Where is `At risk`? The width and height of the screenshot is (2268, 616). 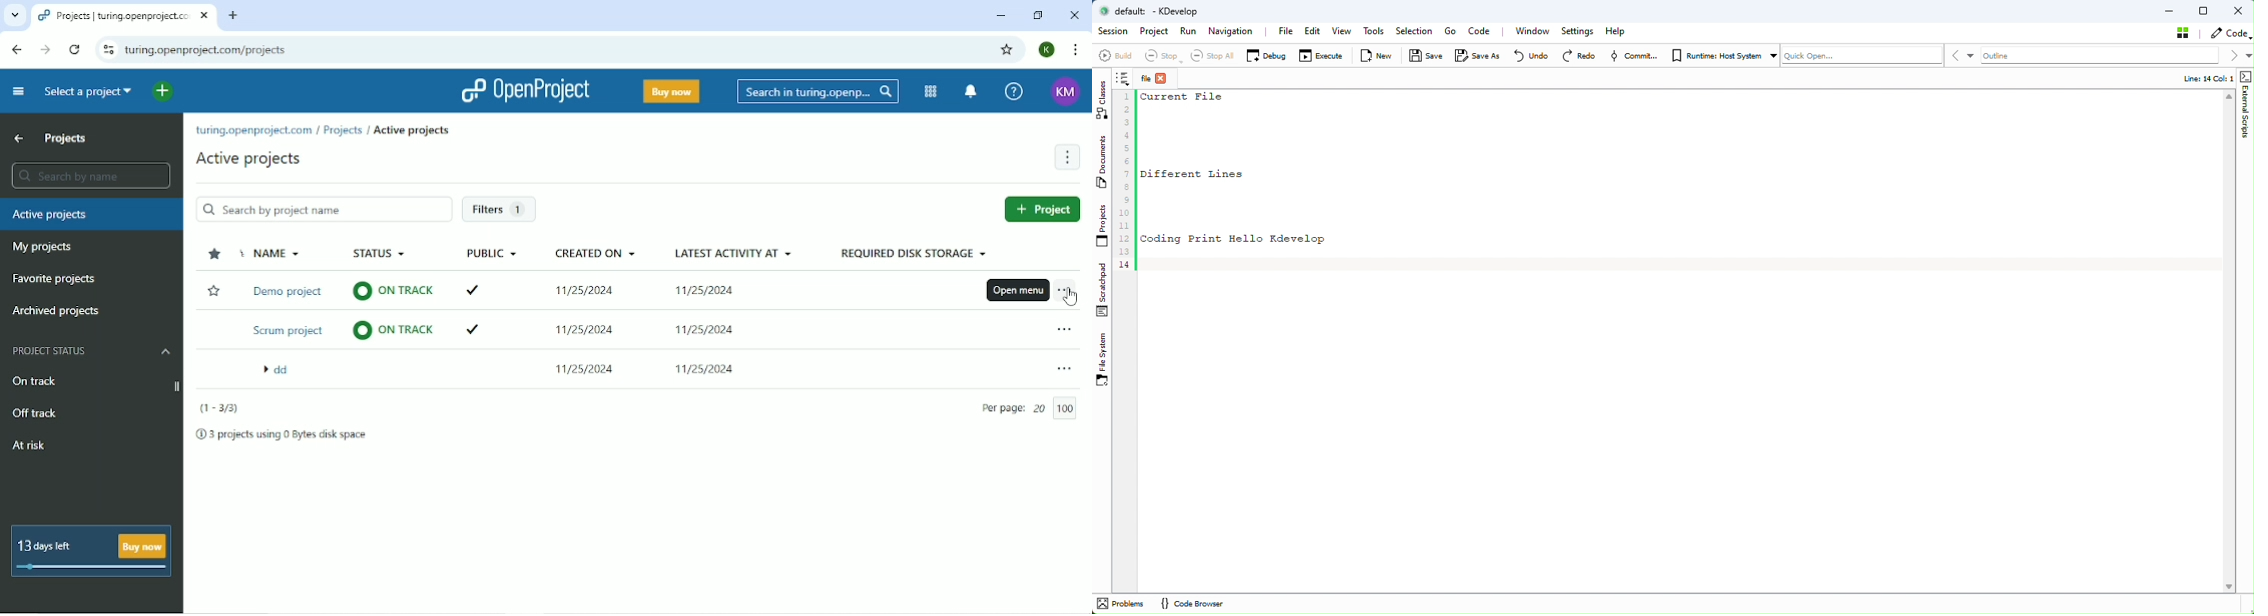
At risk is located at coordinates (28, 447).